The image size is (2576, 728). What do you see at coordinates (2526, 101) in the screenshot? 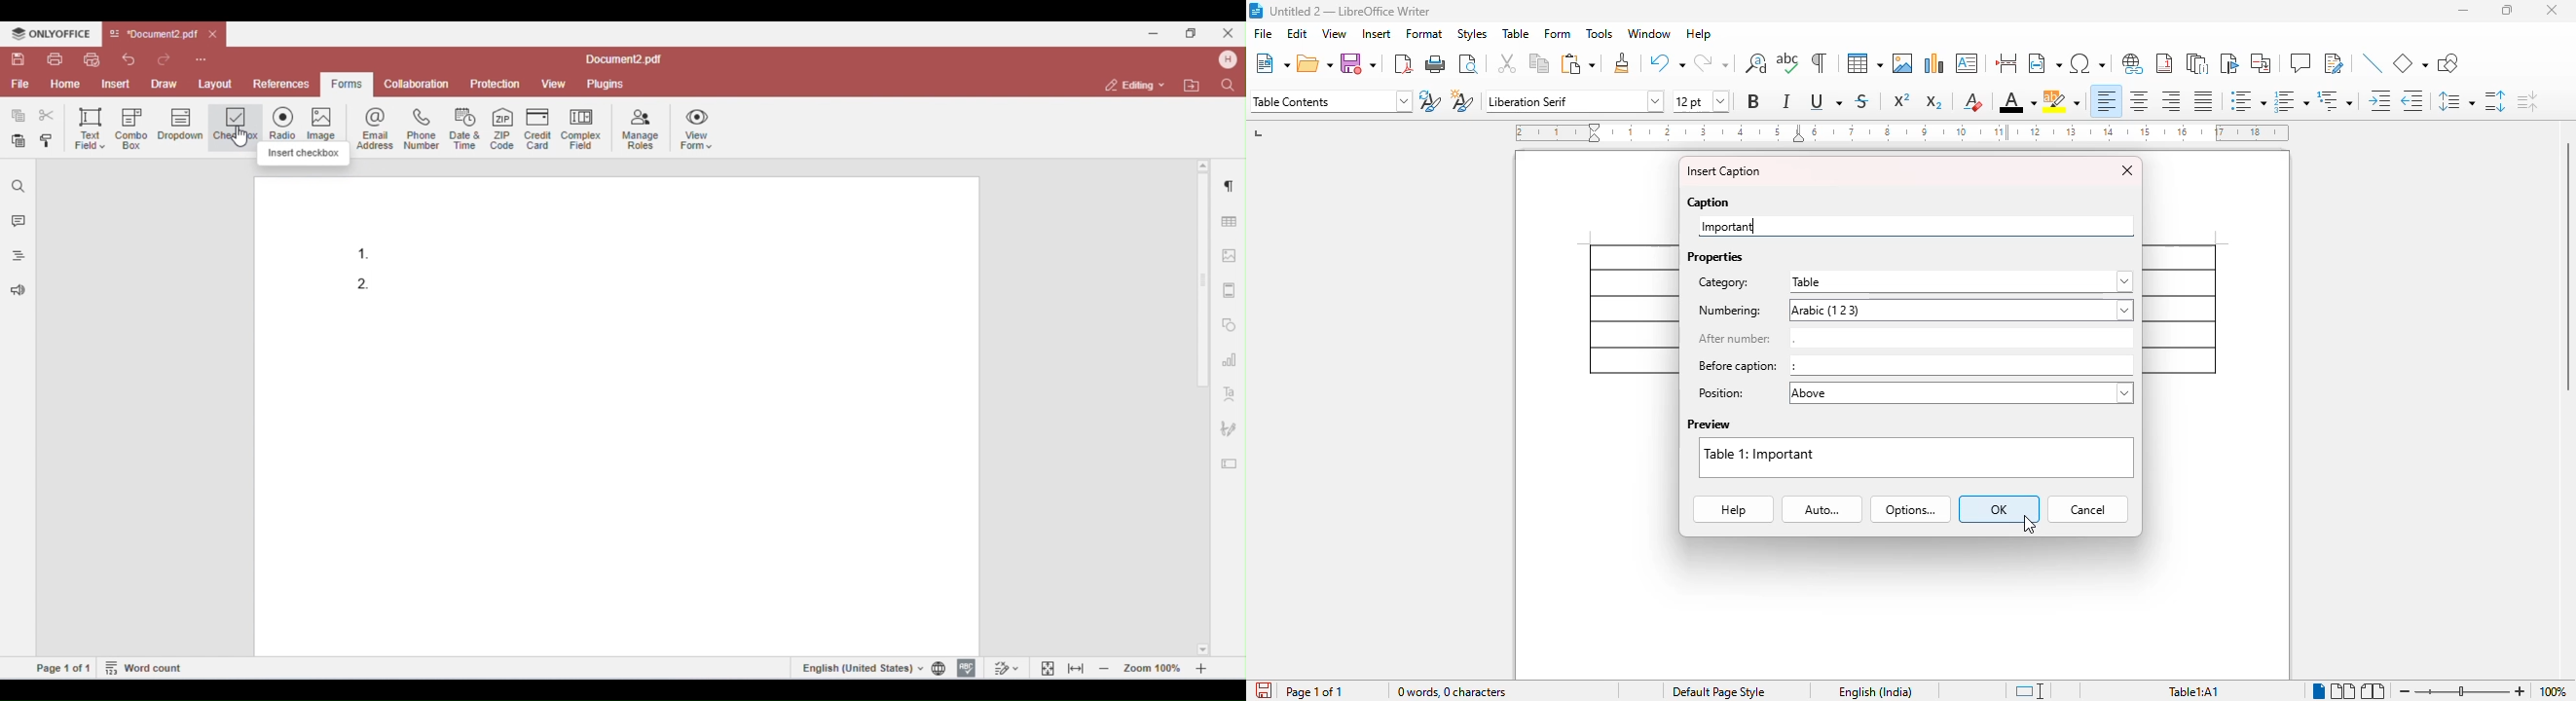
I see `decrease paragraph spacing` at bounding box center [2526, 101].